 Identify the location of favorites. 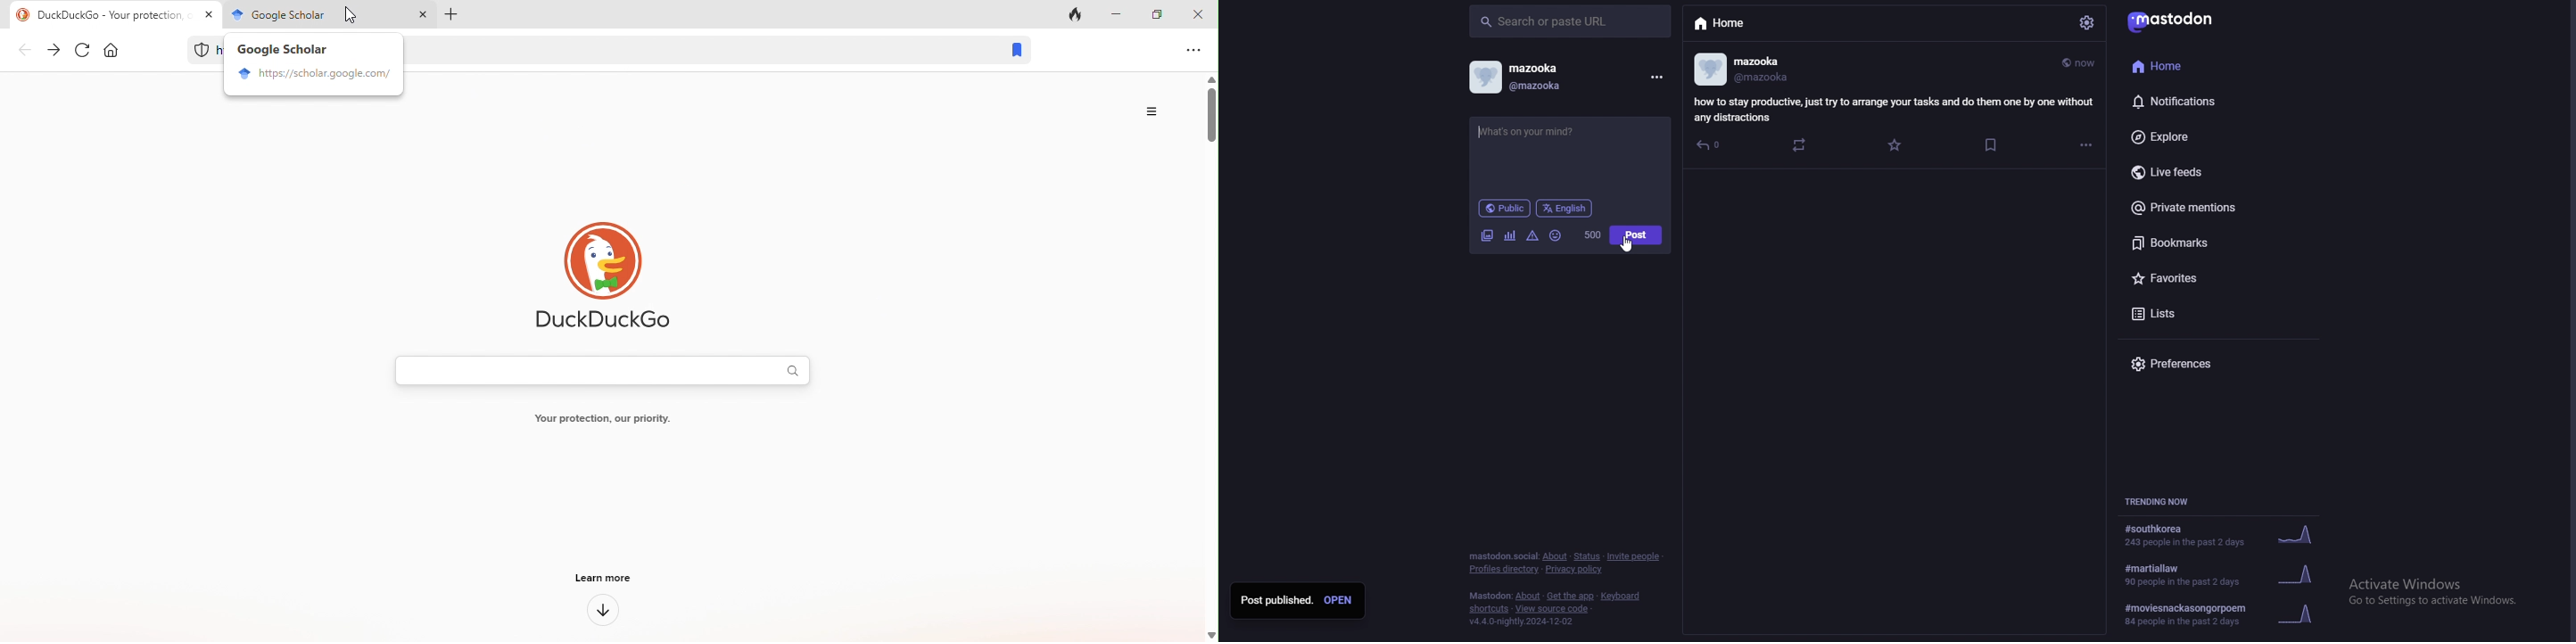
(2198, 279).